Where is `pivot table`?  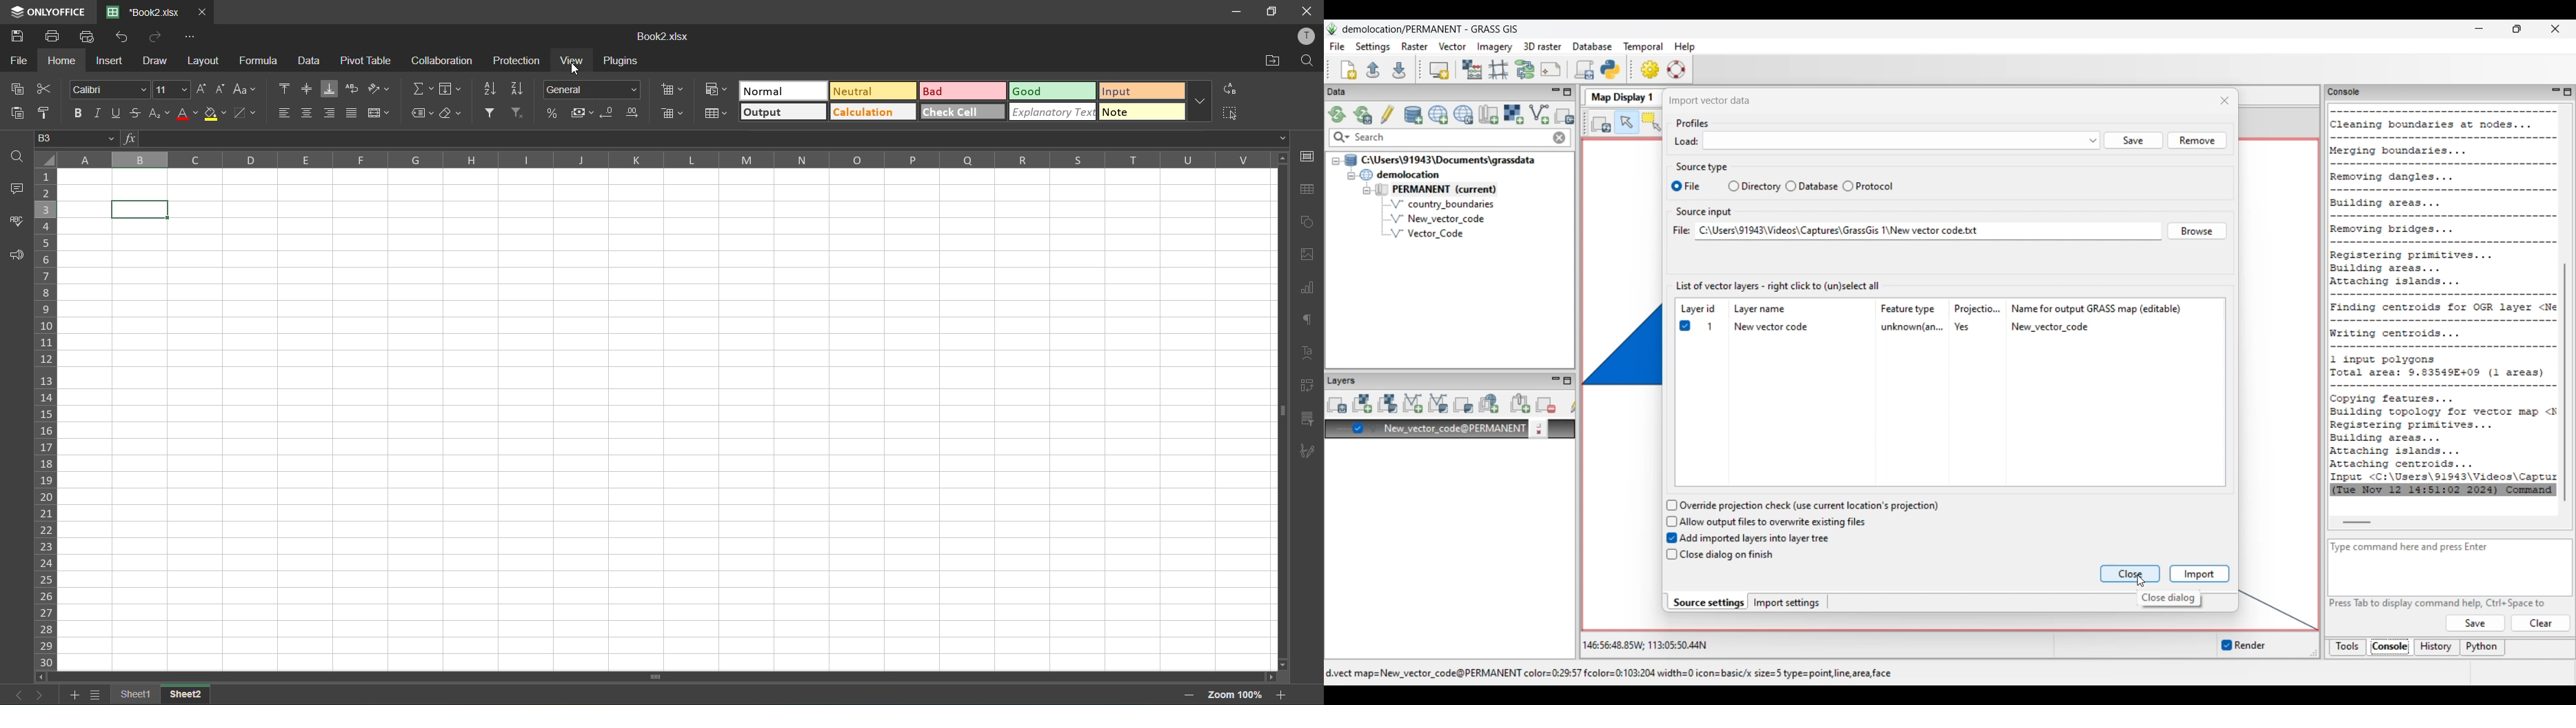
pivot table is located at coordinates (365, 60).